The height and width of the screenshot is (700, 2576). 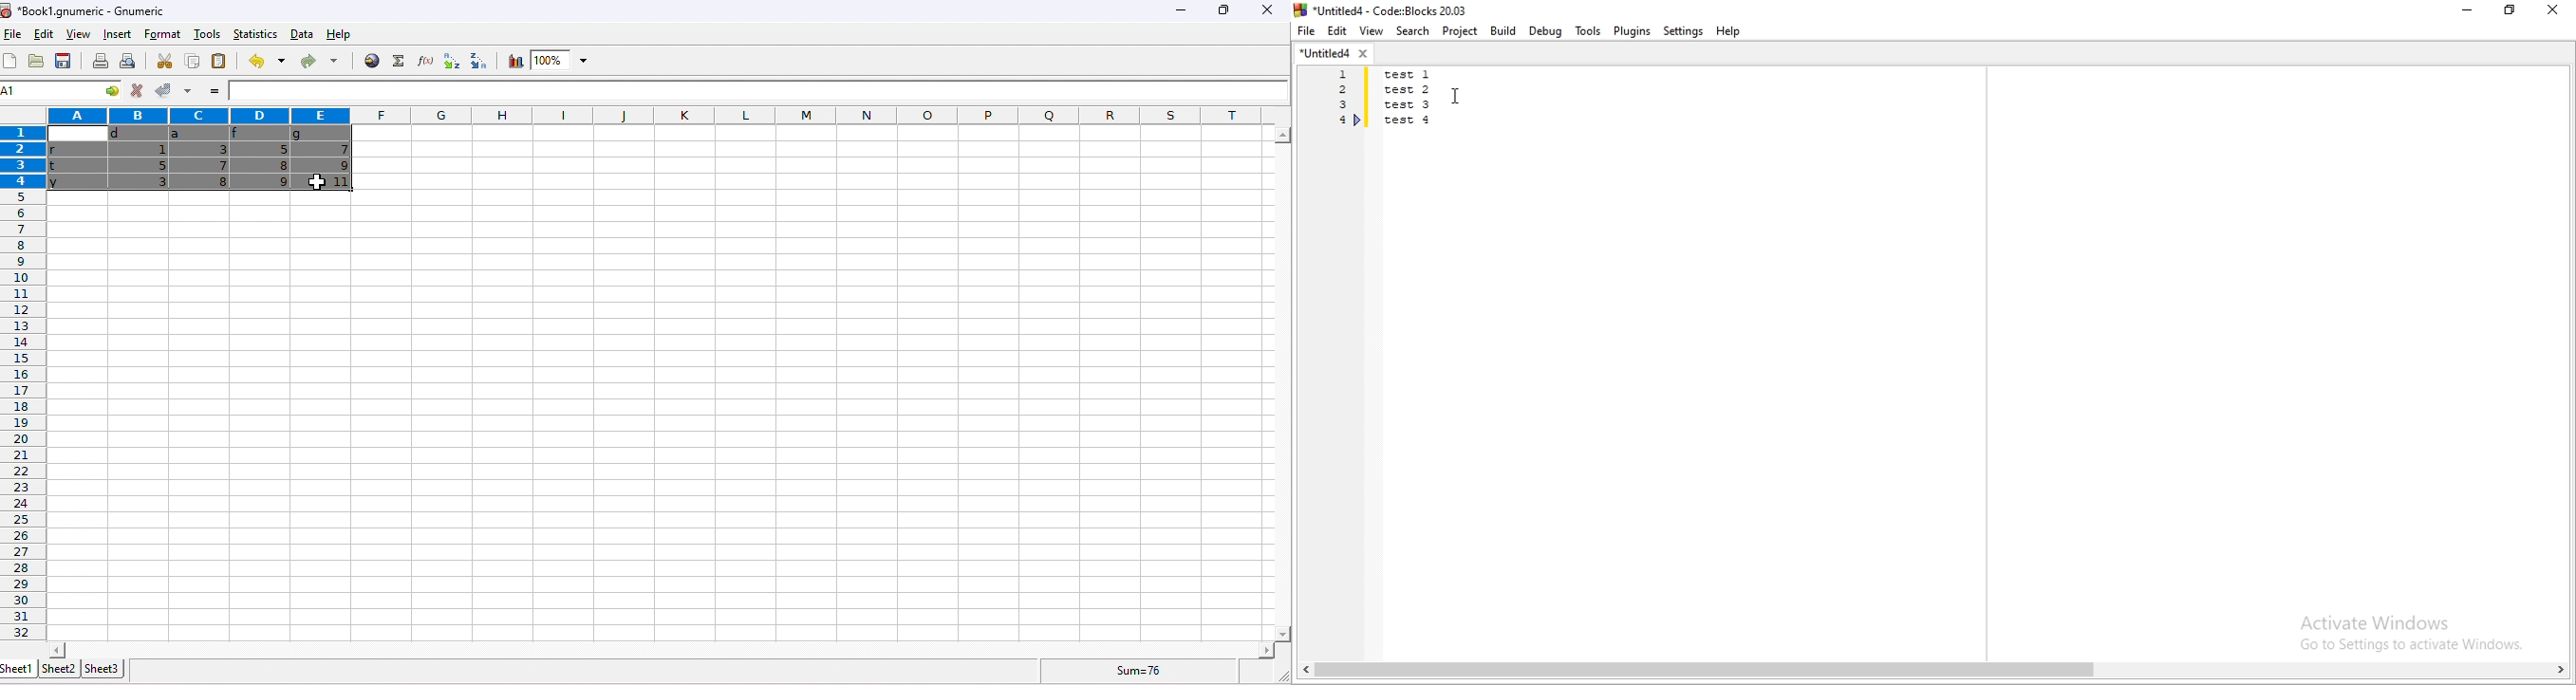 I want to click on Help, so click(x=1732, y=32).